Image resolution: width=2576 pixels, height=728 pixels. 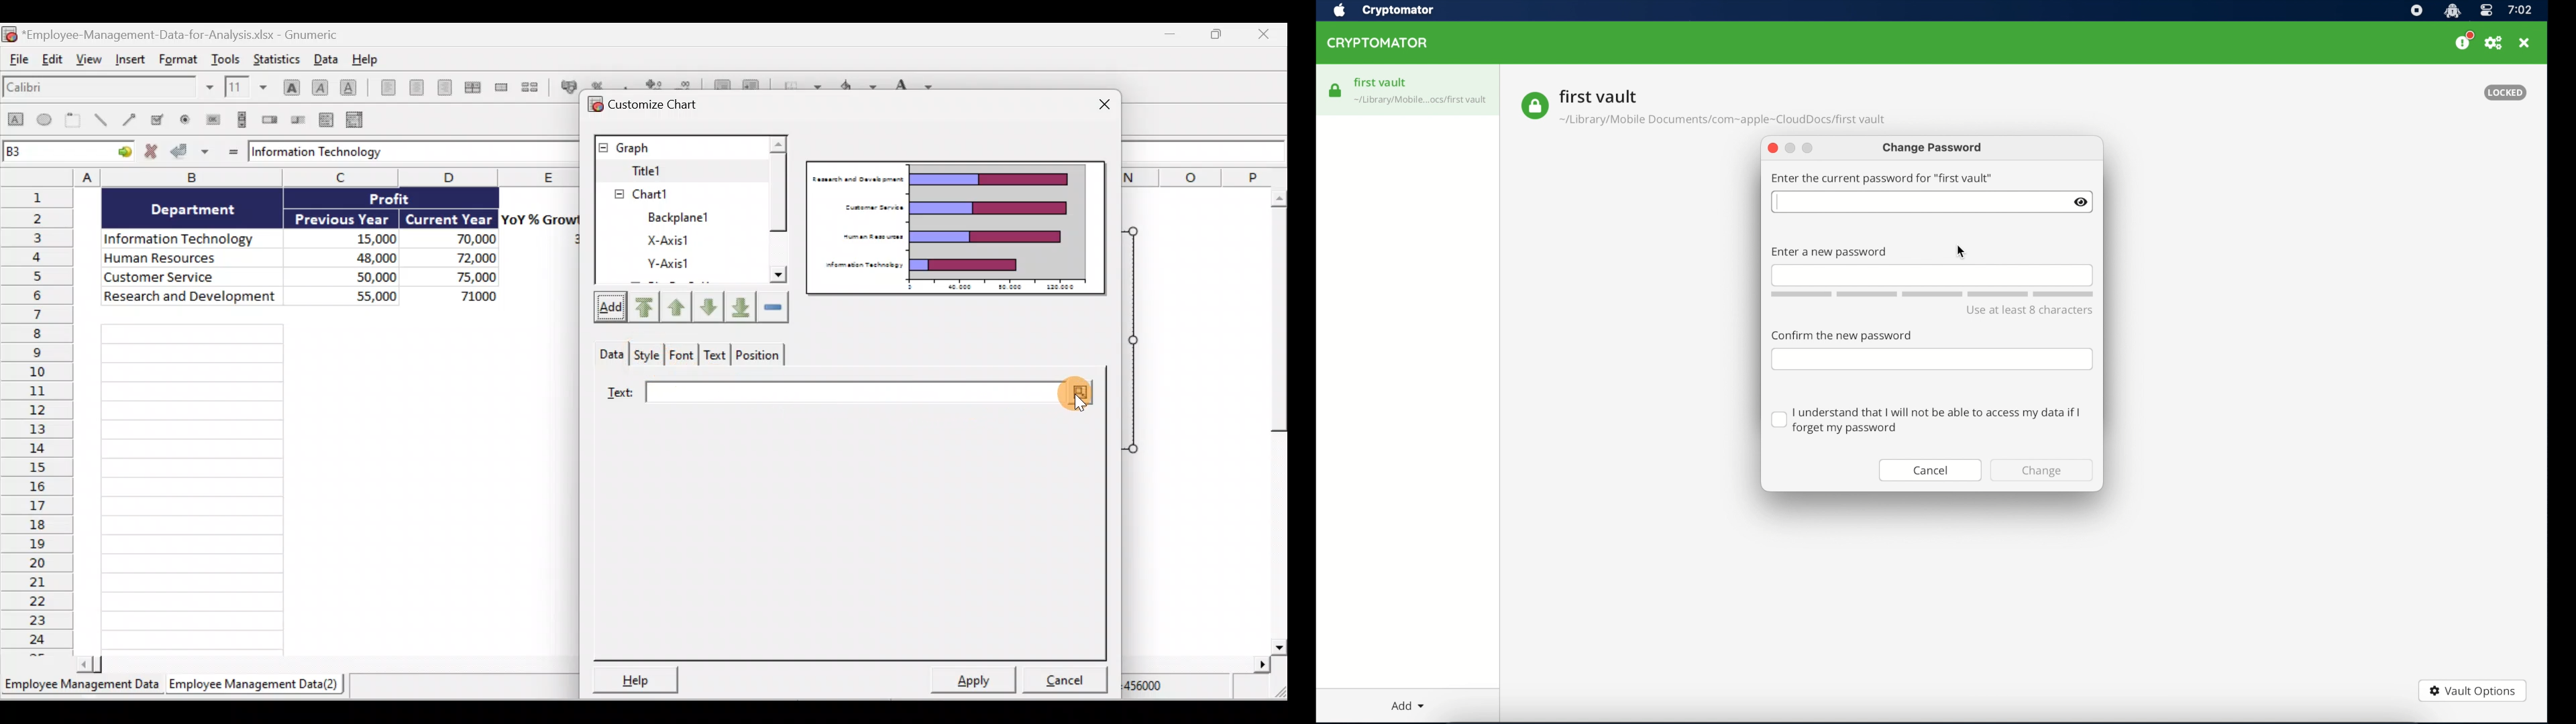 What do you see at coordinates (852, 393) in the screenshot?
I see `Text bar` at bounding box center [852, 393].